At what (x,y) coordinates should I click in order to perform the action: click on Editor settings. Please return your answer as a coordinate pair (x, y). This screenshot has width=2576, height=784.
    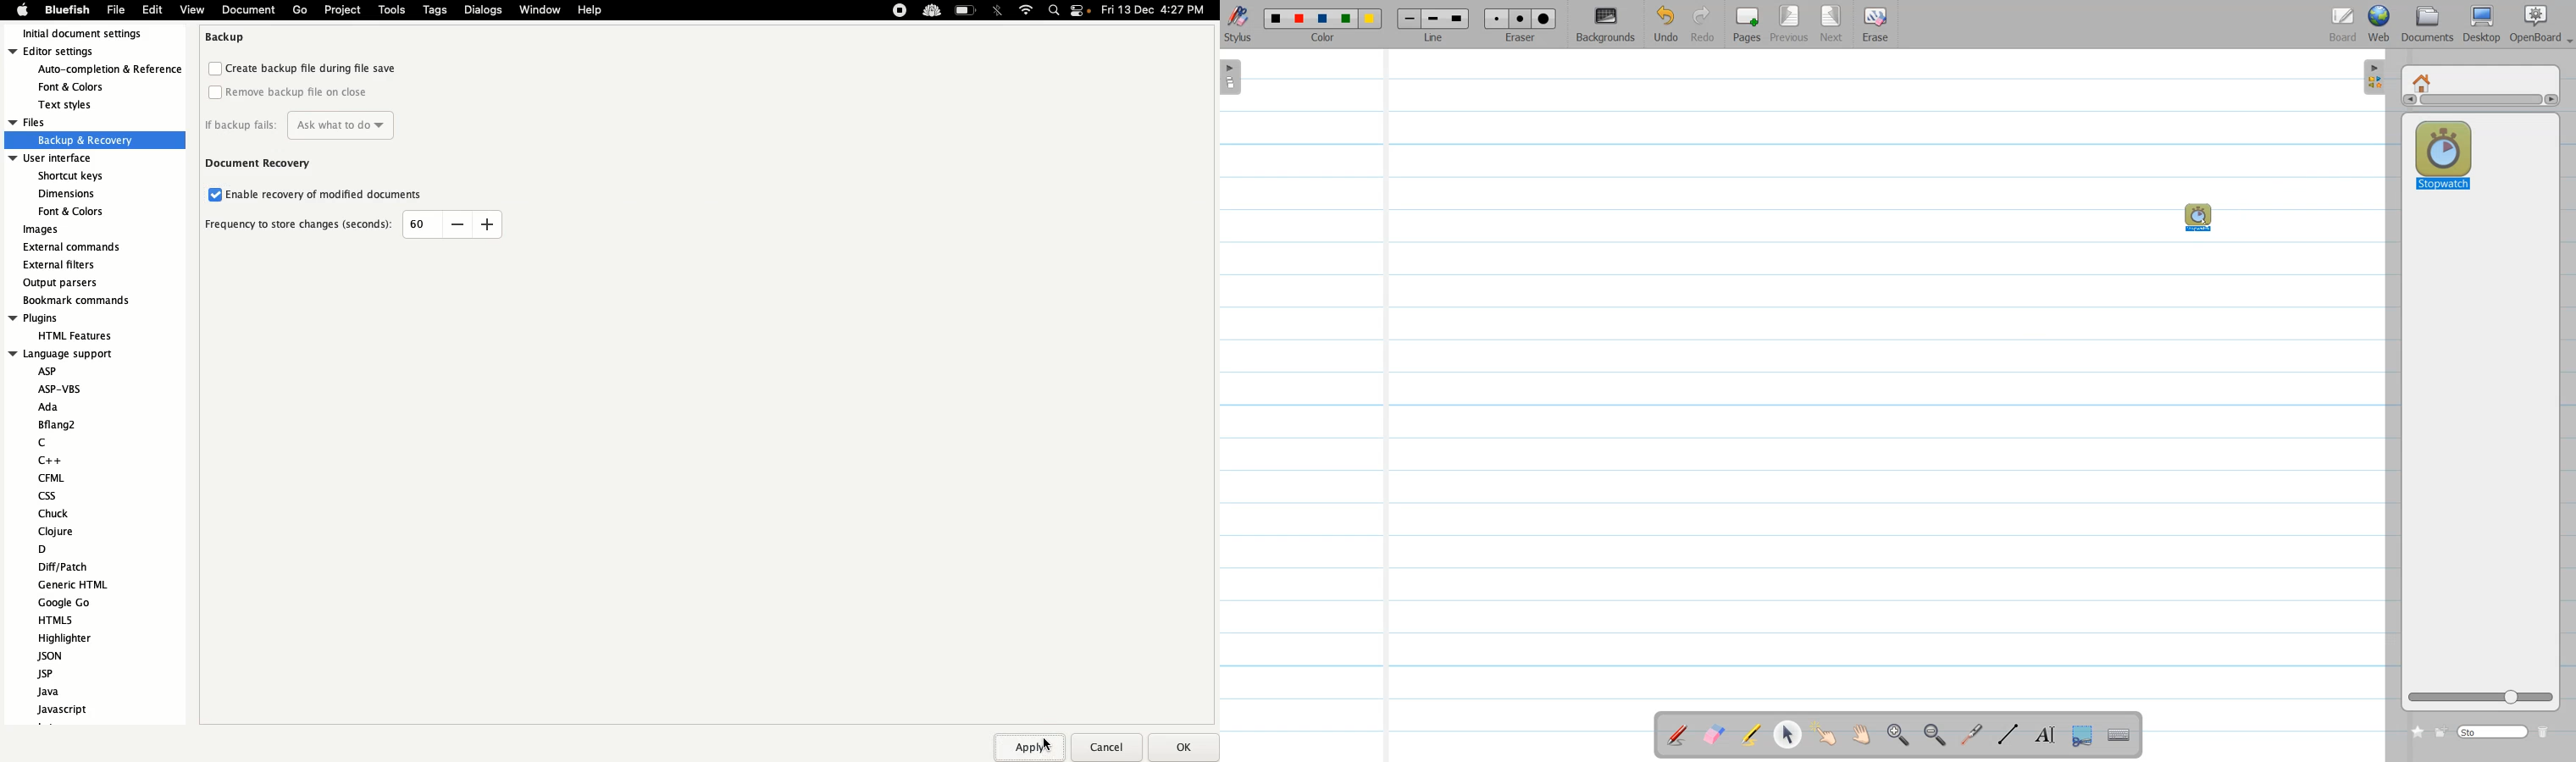
    Looking at the image, I should click on (95, 78).